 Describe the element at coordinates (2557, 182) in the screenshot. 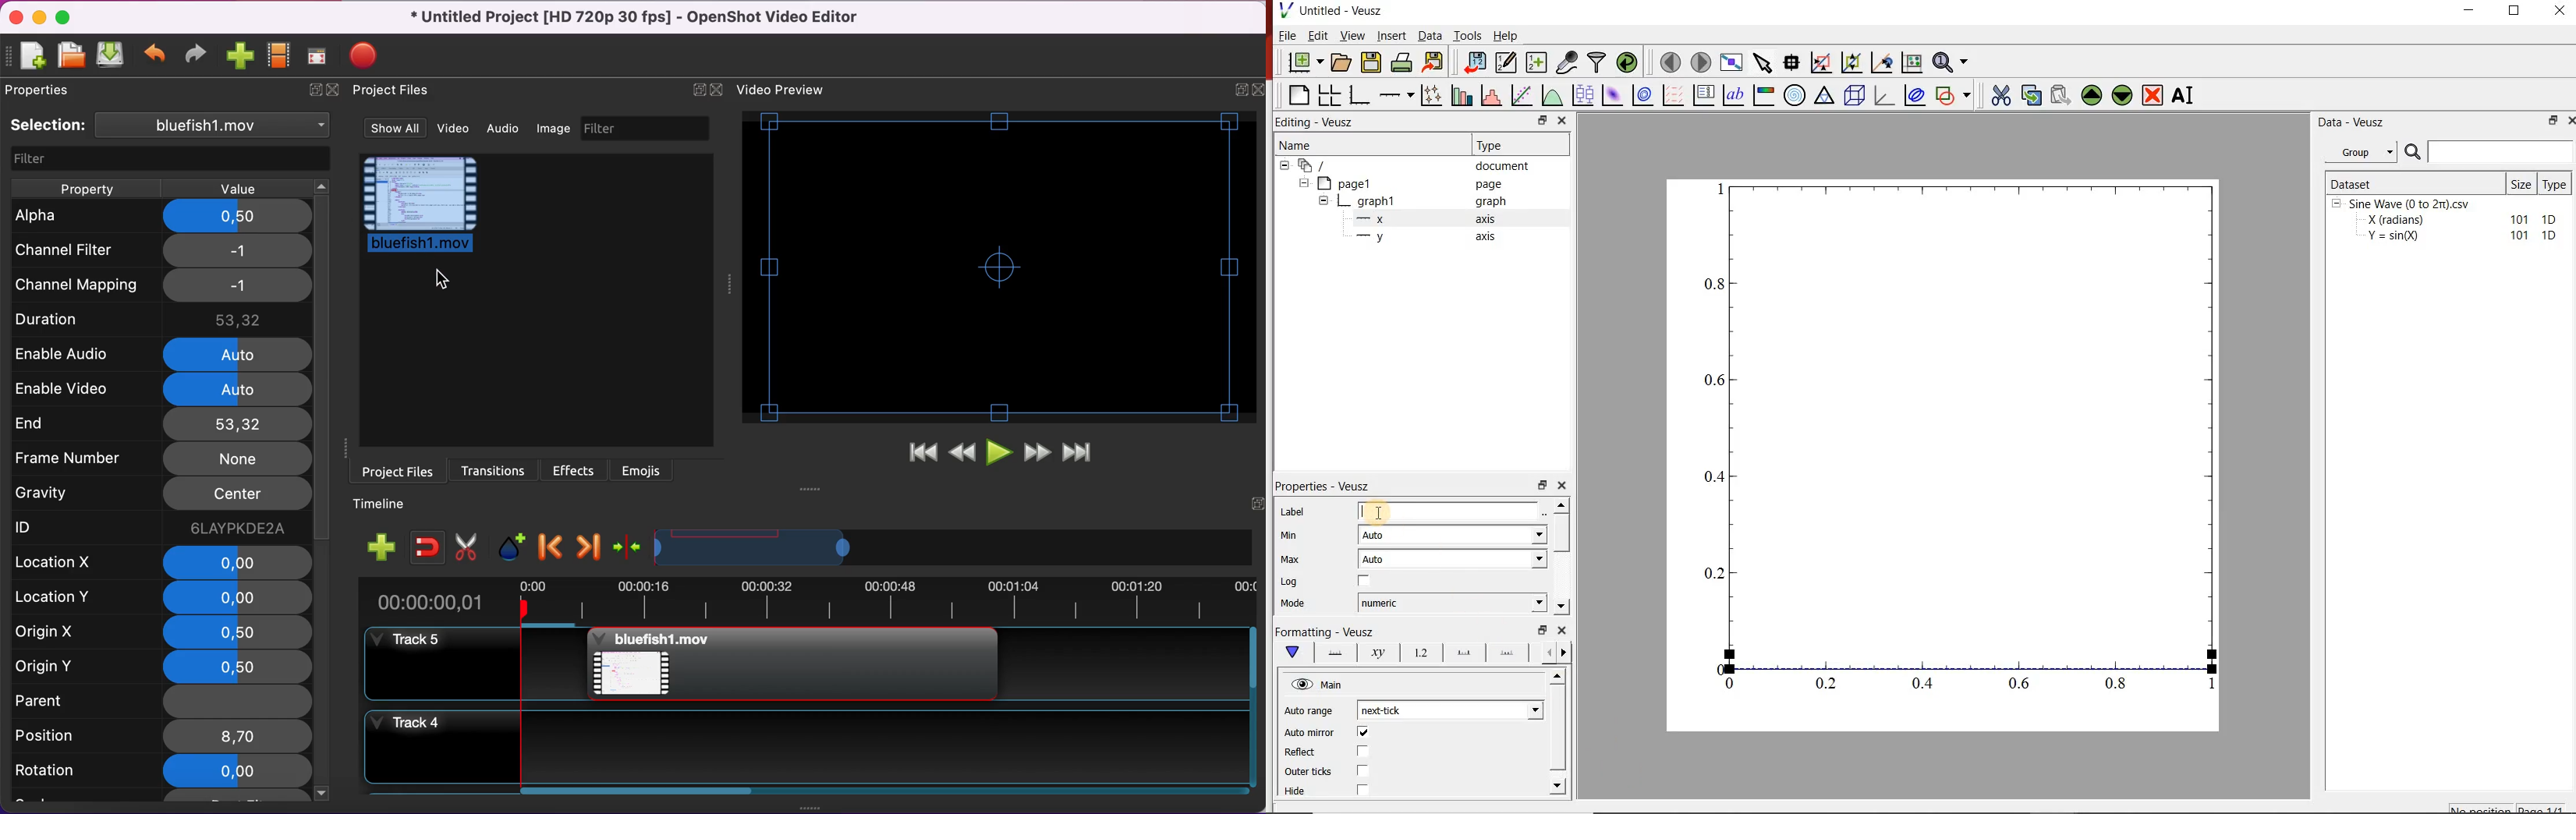

I see `Type` at that location.